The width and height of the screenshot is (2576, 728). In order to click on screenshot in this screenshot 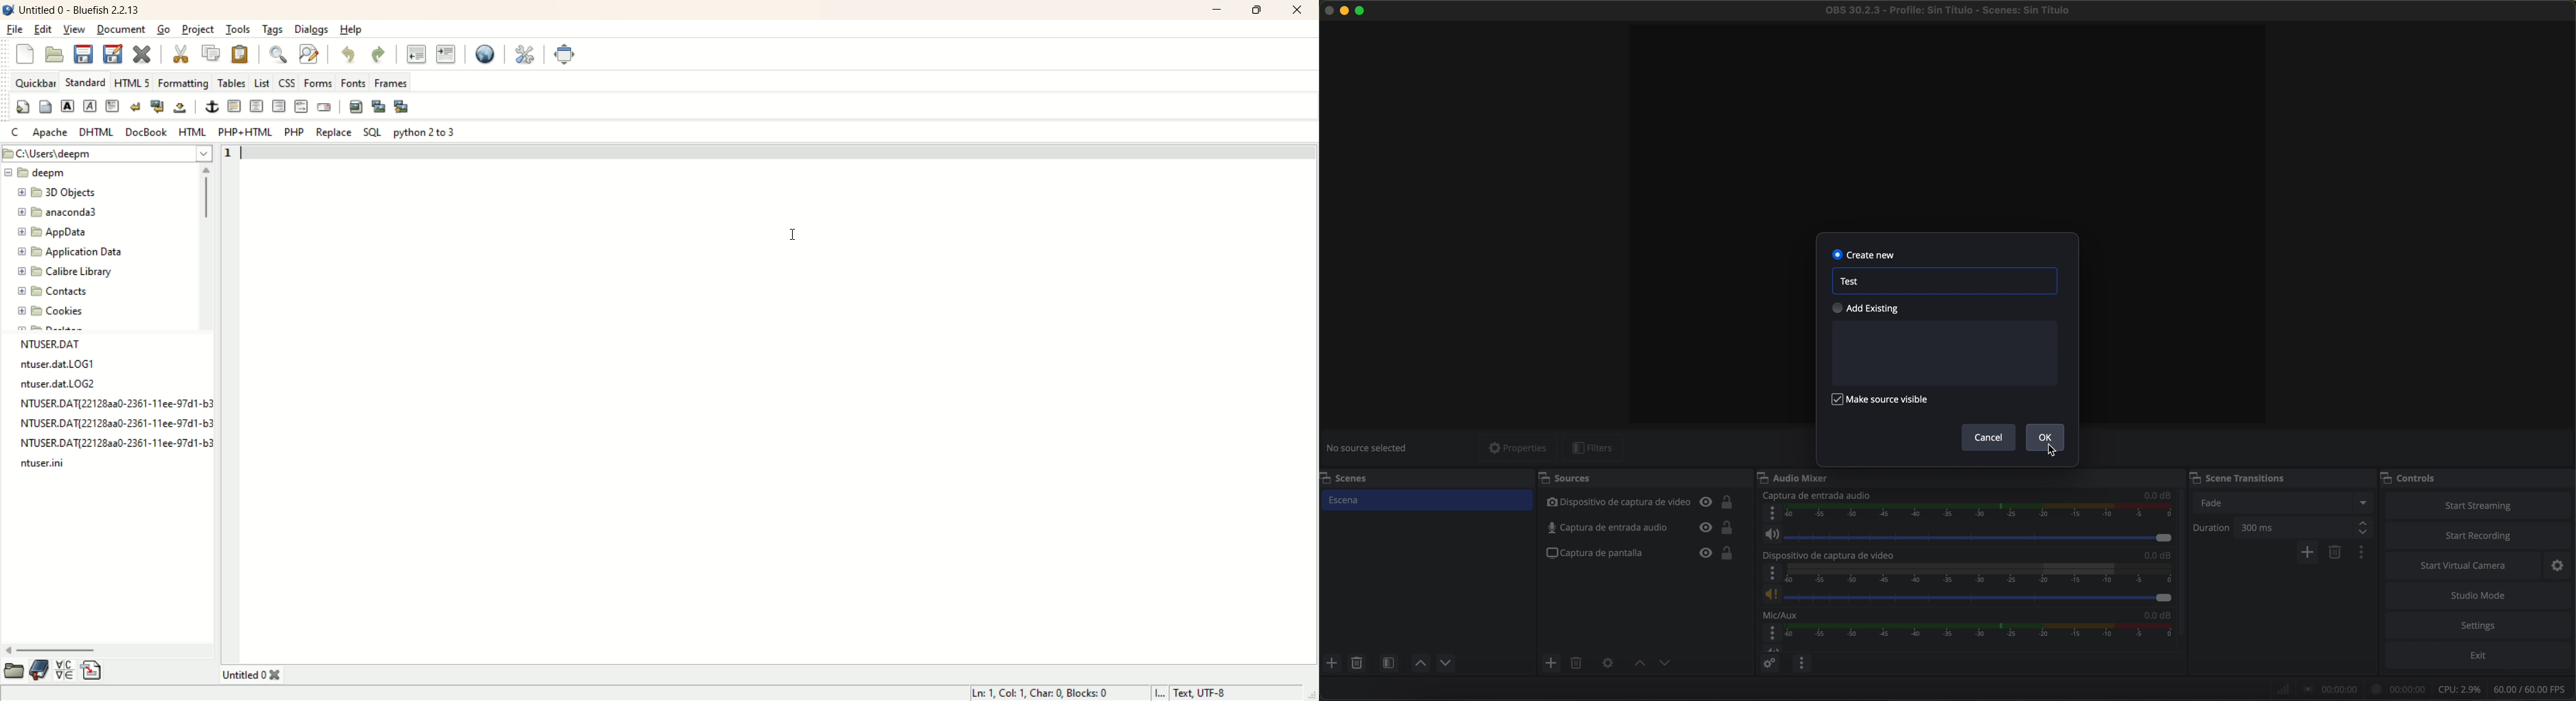, I will do `click(1639, 554)`.